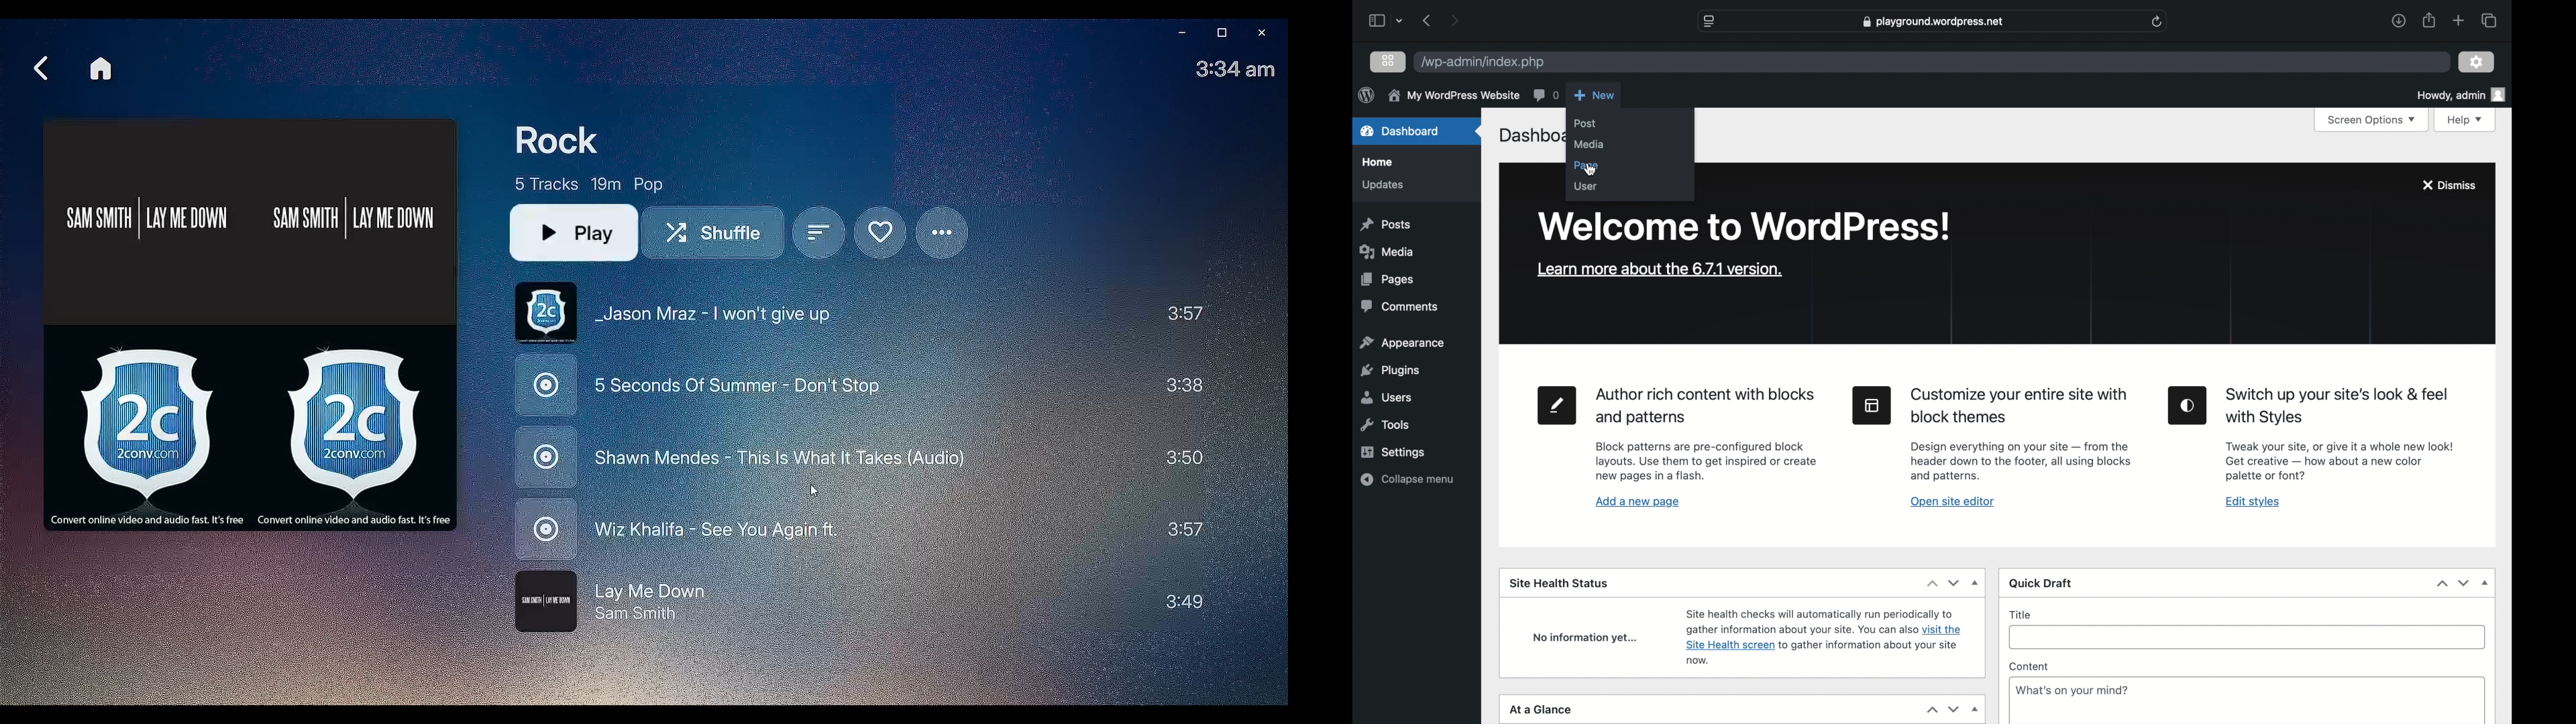 The height and width of the screenshot is (728, 2576). What do you see at coordinates (1707, 463) in the screenshot?
I see `Page tool information` at bounding box center [1707, 463].